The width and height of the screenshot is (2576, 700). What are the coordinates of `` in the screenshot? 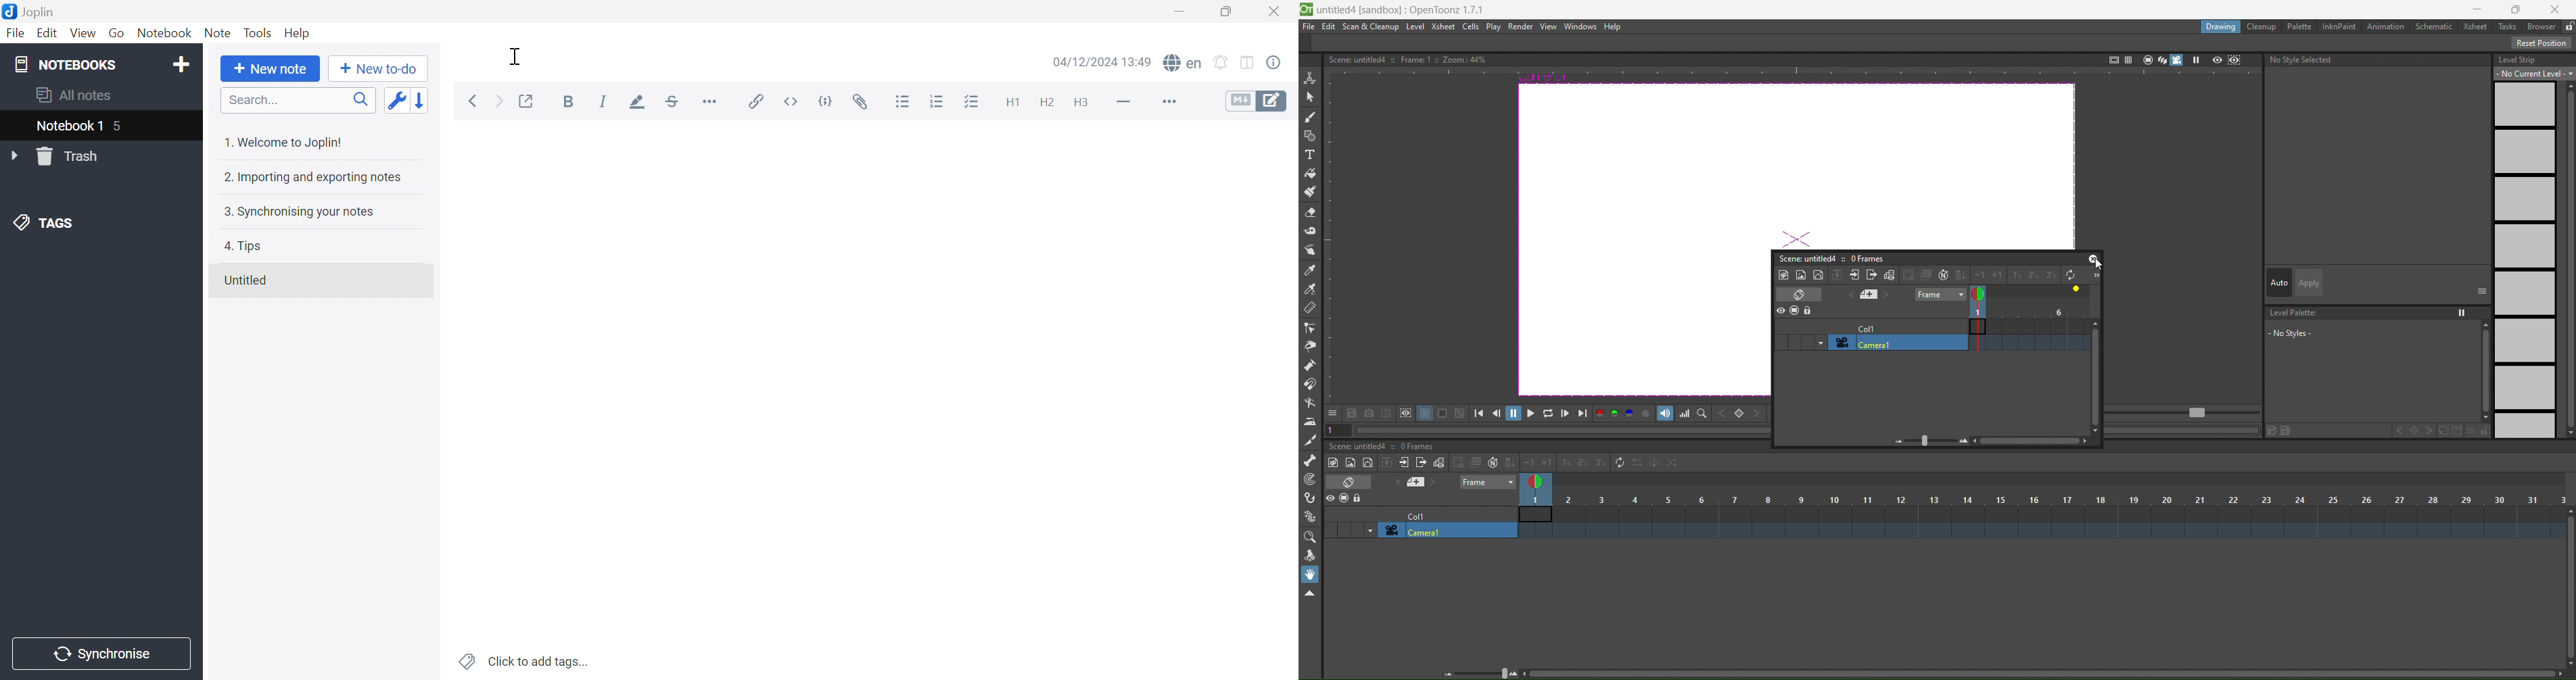 It's located at (1927, 275).